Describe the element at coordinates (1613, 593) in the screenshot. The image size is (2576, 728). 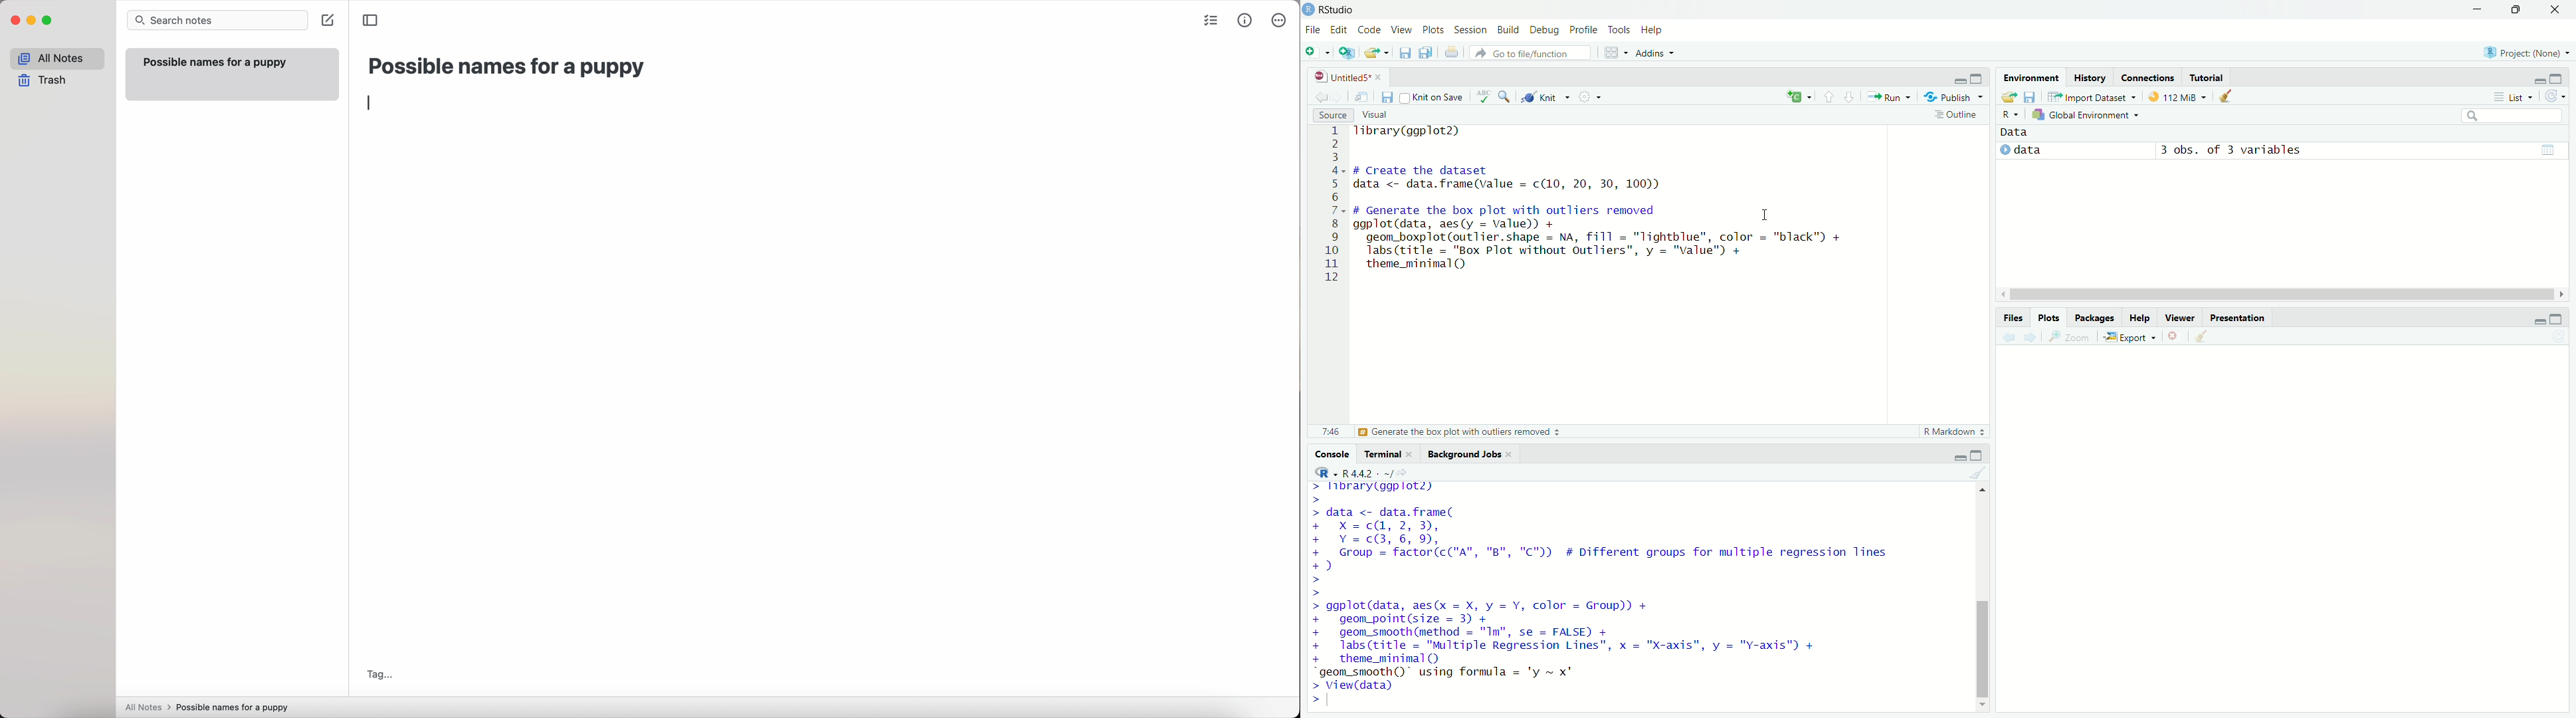
I see `> library(ggplot2)

>

> data <- data. frame(

+ x=cQ, 2,3),

+ Y=c@B,6,9,

+ Group = factor(c("A", "B", "C")) # Different groups for multiple regression lines
+)

>

>

> ggplot(data, aes(x = X, y = Y, color = Group)) +

+ geom_point(size = 3) +

+  geom_smooth(method = "Im", se = FALSE) +

+ labs(title = "Multiple Regression Lines", x = "X-axis", y = "v-axis") +
+  theme_minimal()

“geom_smooth()~ using formula = 'y ~ x'

> View(data)

S` at that location.